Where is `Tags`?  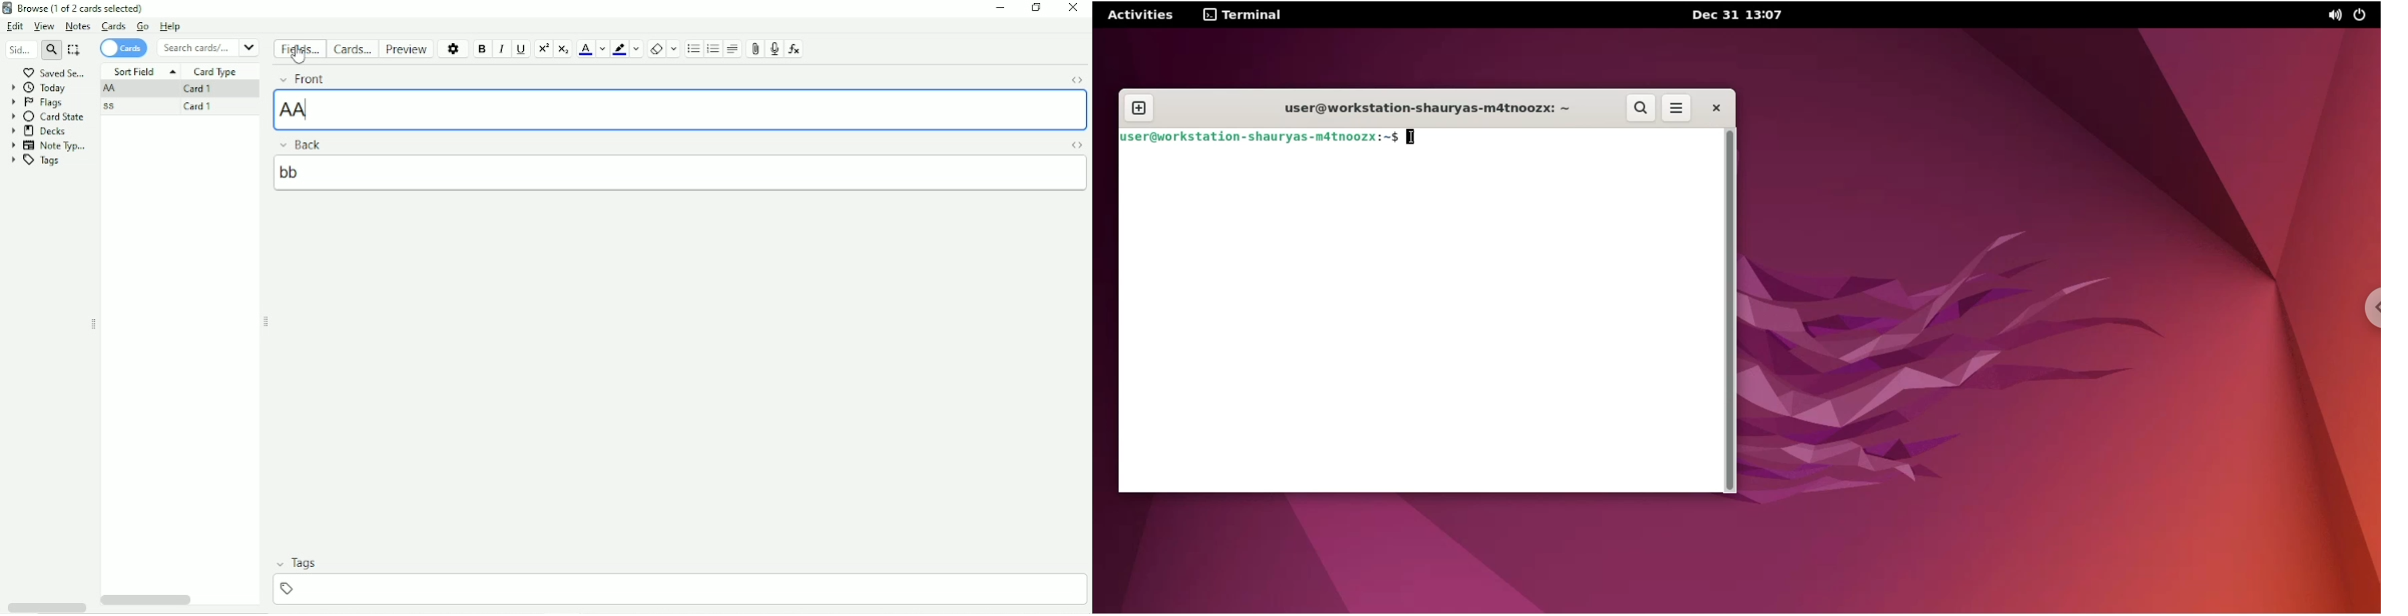
Tags is located at coordinates (36, 161).